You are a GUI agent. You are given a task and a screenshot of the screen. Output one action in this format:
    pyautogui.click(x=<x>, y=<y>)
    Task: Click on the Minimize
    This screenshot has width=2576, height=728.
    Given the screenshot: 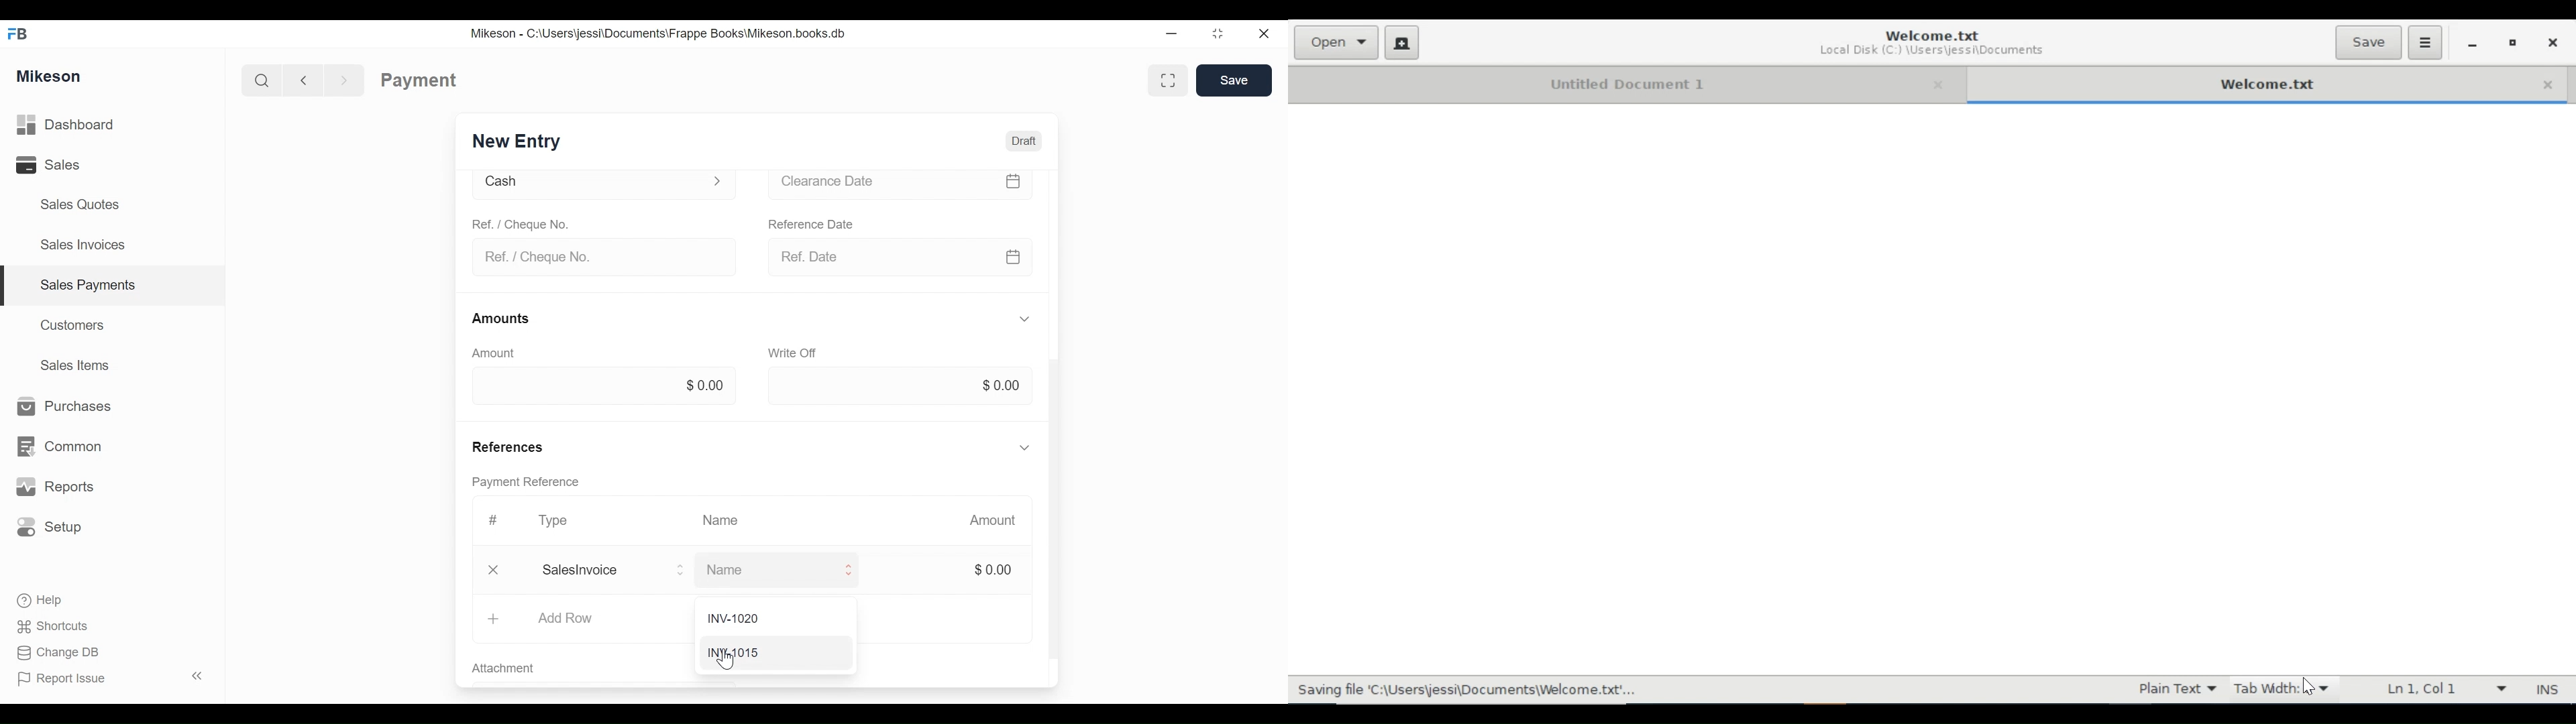 What is the action you would take?
    pyautogui.click(x=1171, y=36)
    